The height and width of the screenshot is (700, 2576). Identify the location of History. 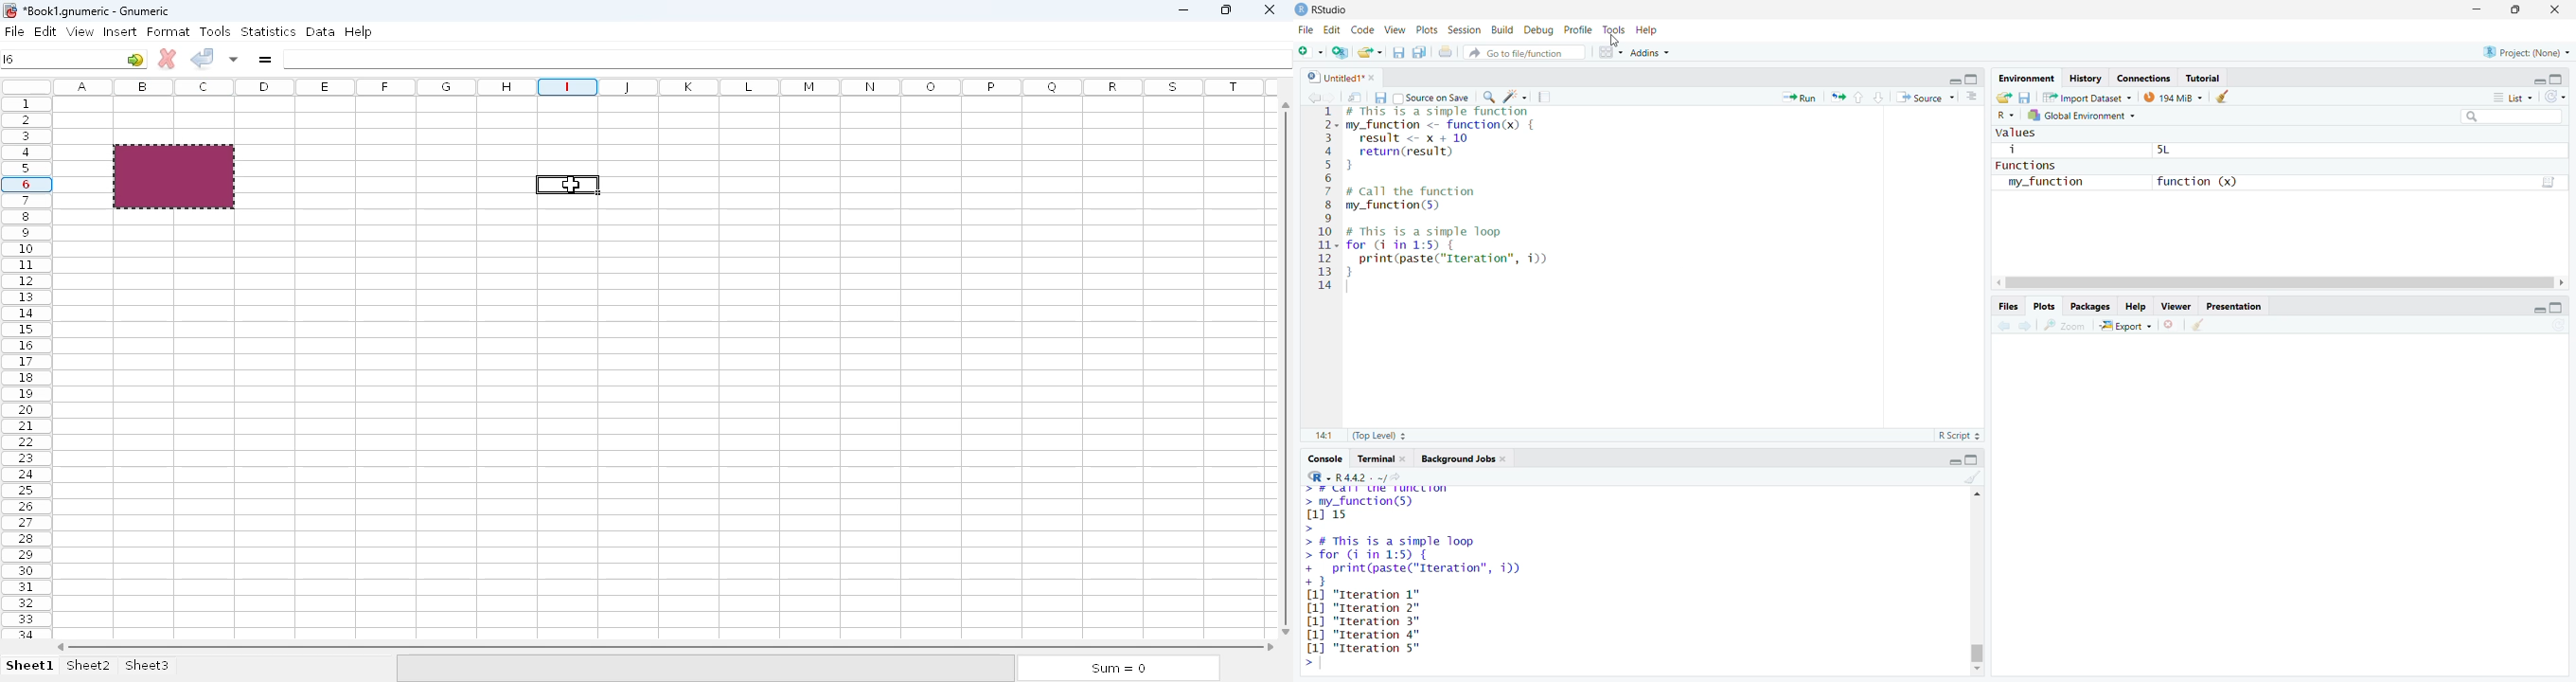
(2086, 77).